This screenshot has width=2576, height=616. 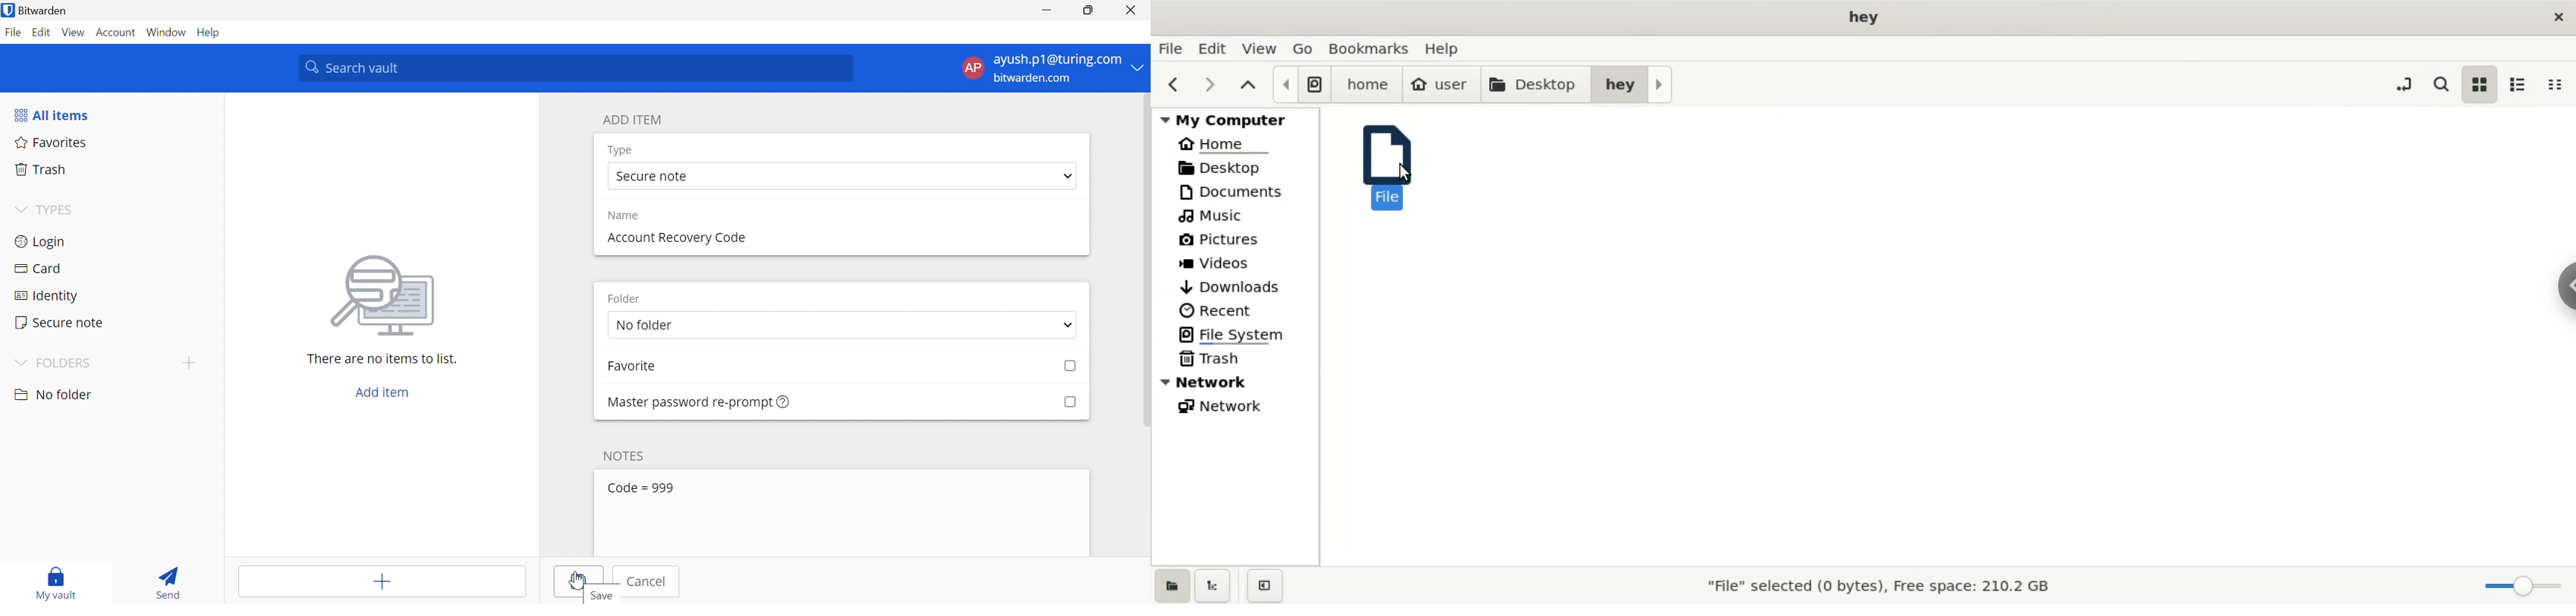 I want to click on Name, so click(x=627, y=216).